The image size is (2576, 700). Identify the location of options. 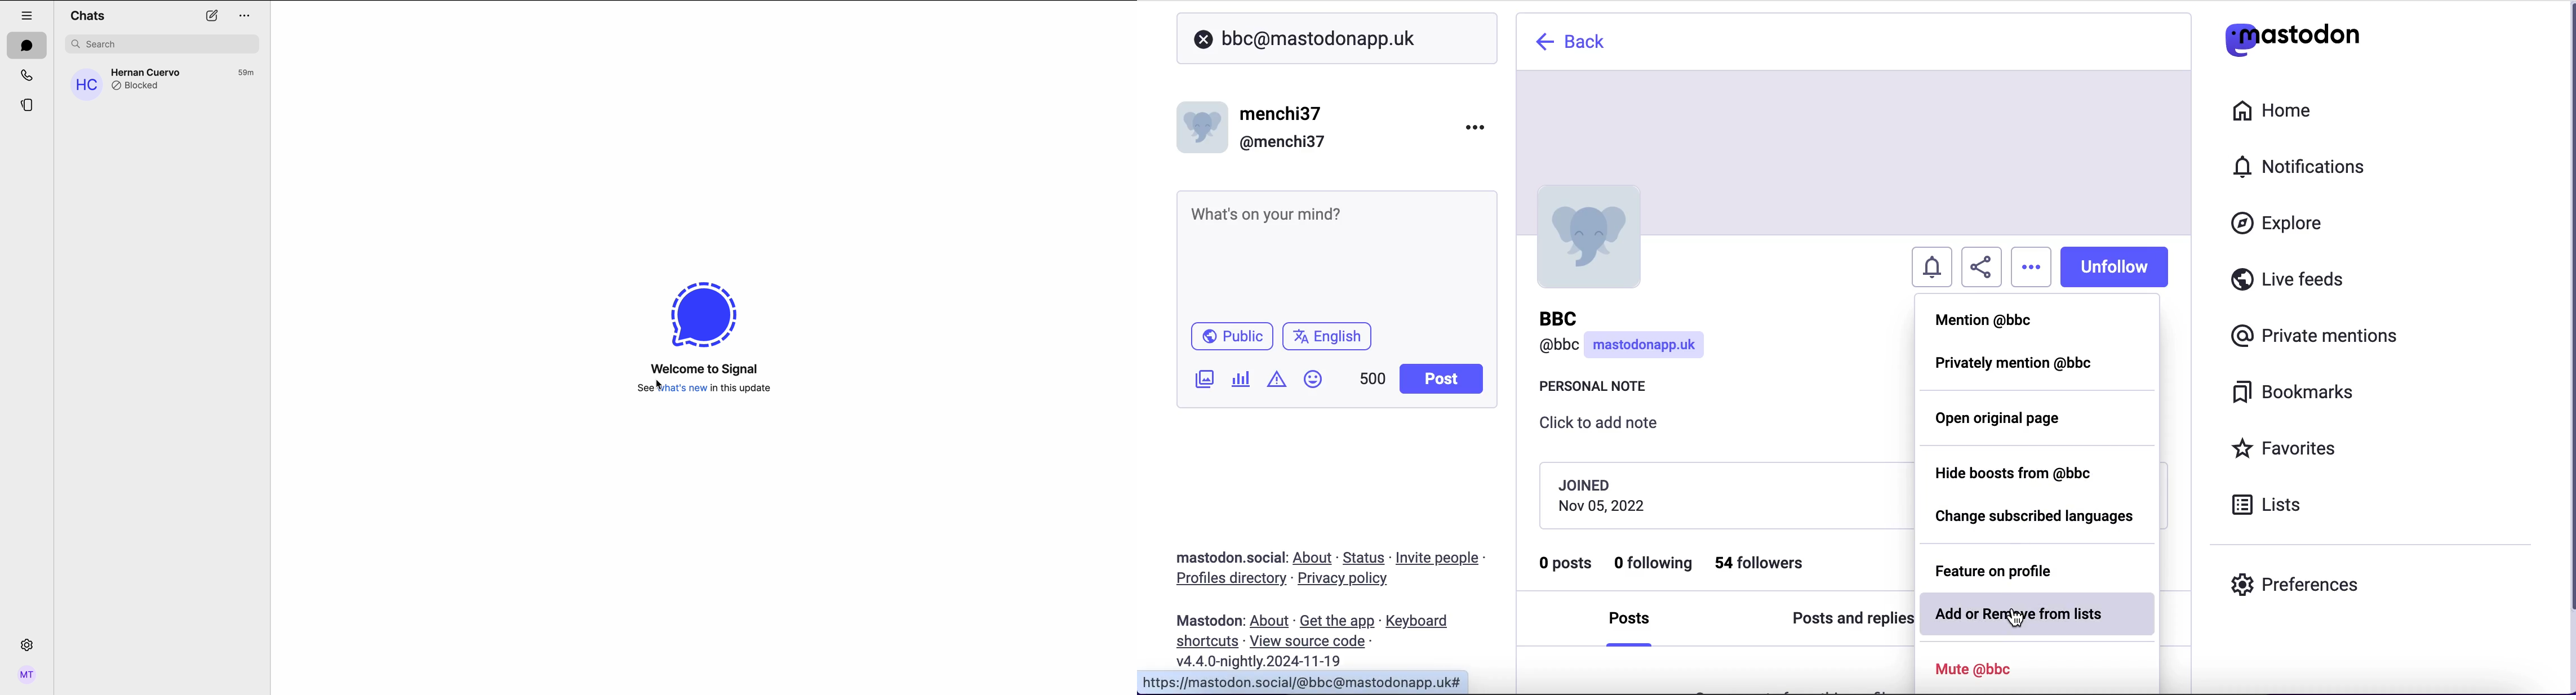
(2030, 265).